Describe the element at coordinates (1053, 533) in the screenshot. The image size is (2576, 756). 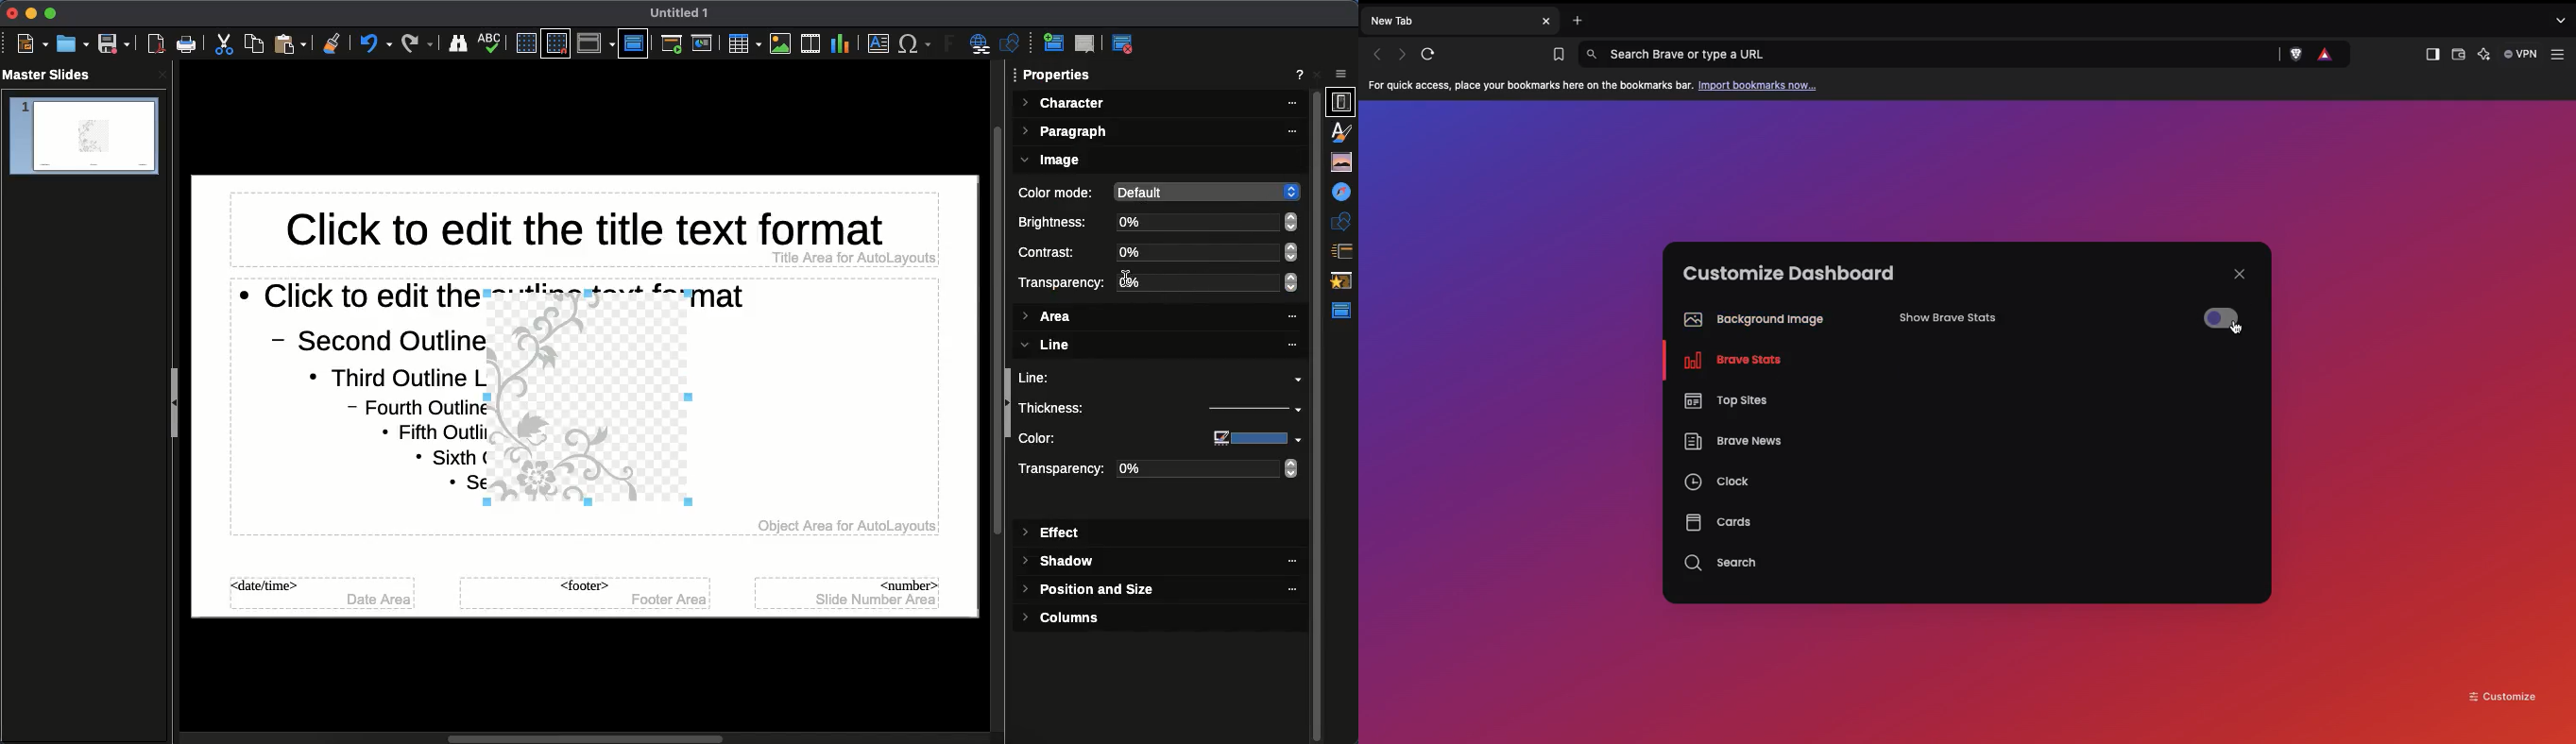
I see `Effect` at that location.